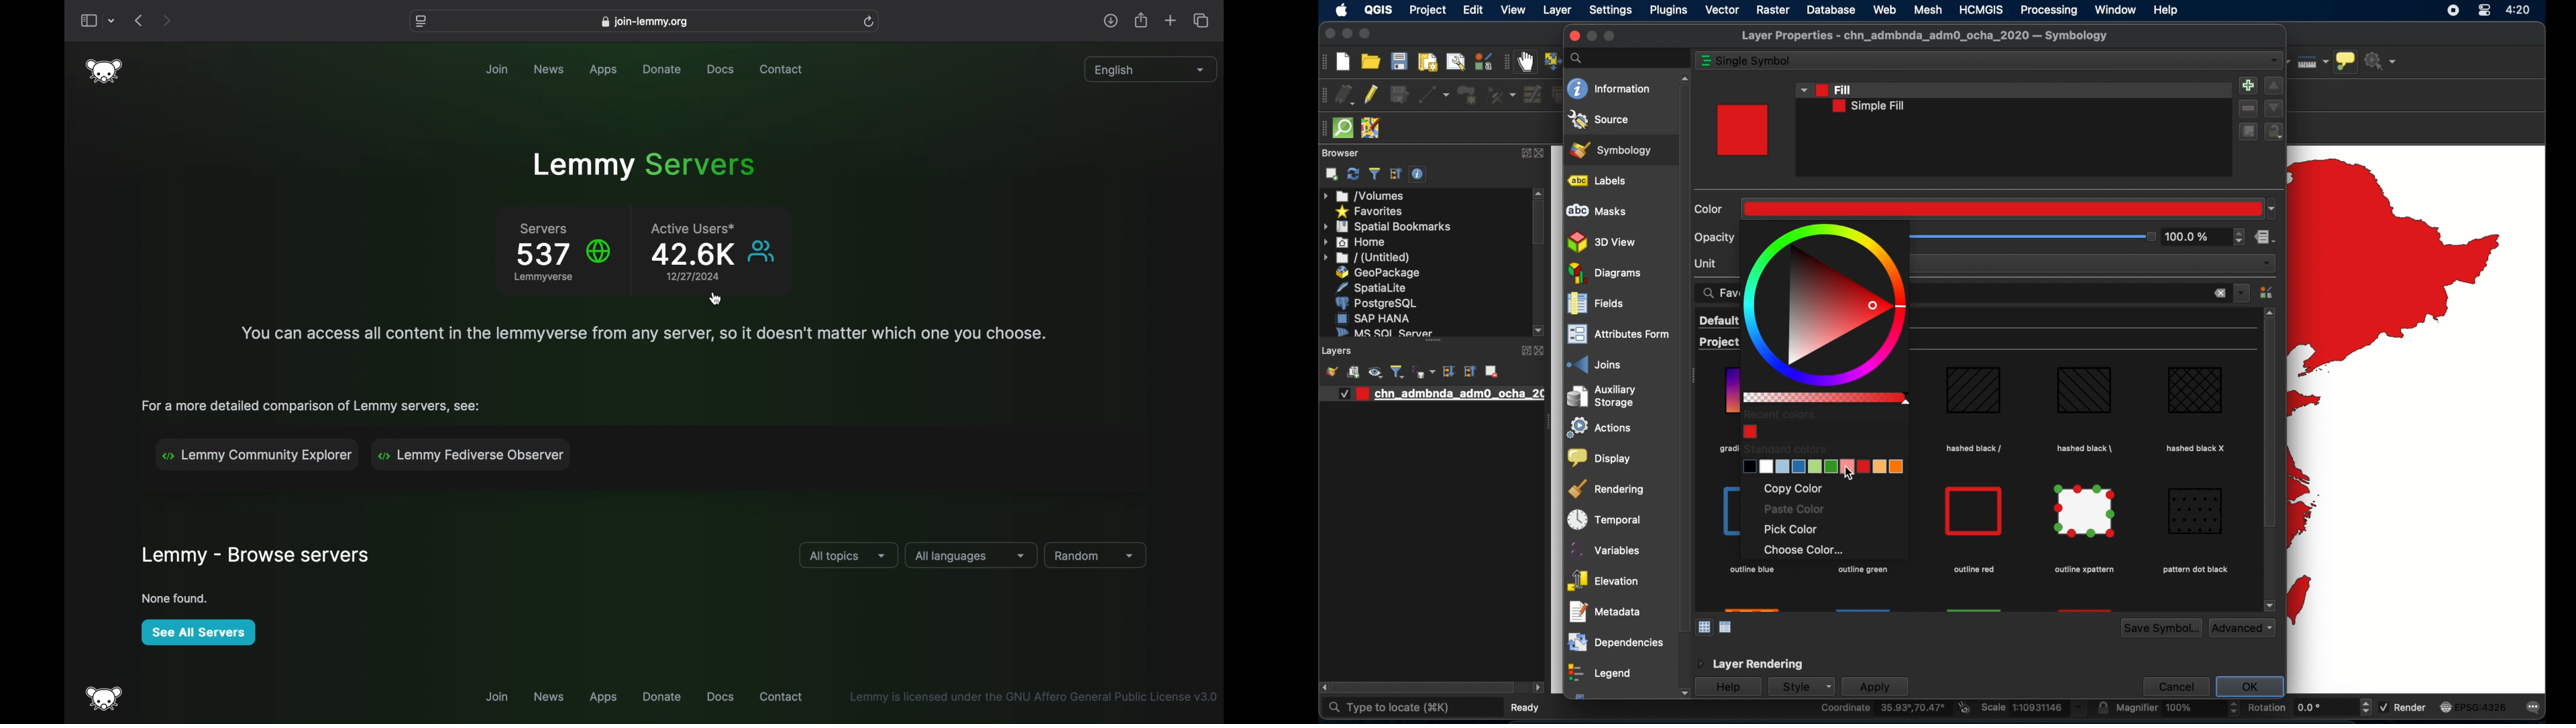  Describe the element at coordinates (720, 70) in the screenshot. I see `docs` at that location.